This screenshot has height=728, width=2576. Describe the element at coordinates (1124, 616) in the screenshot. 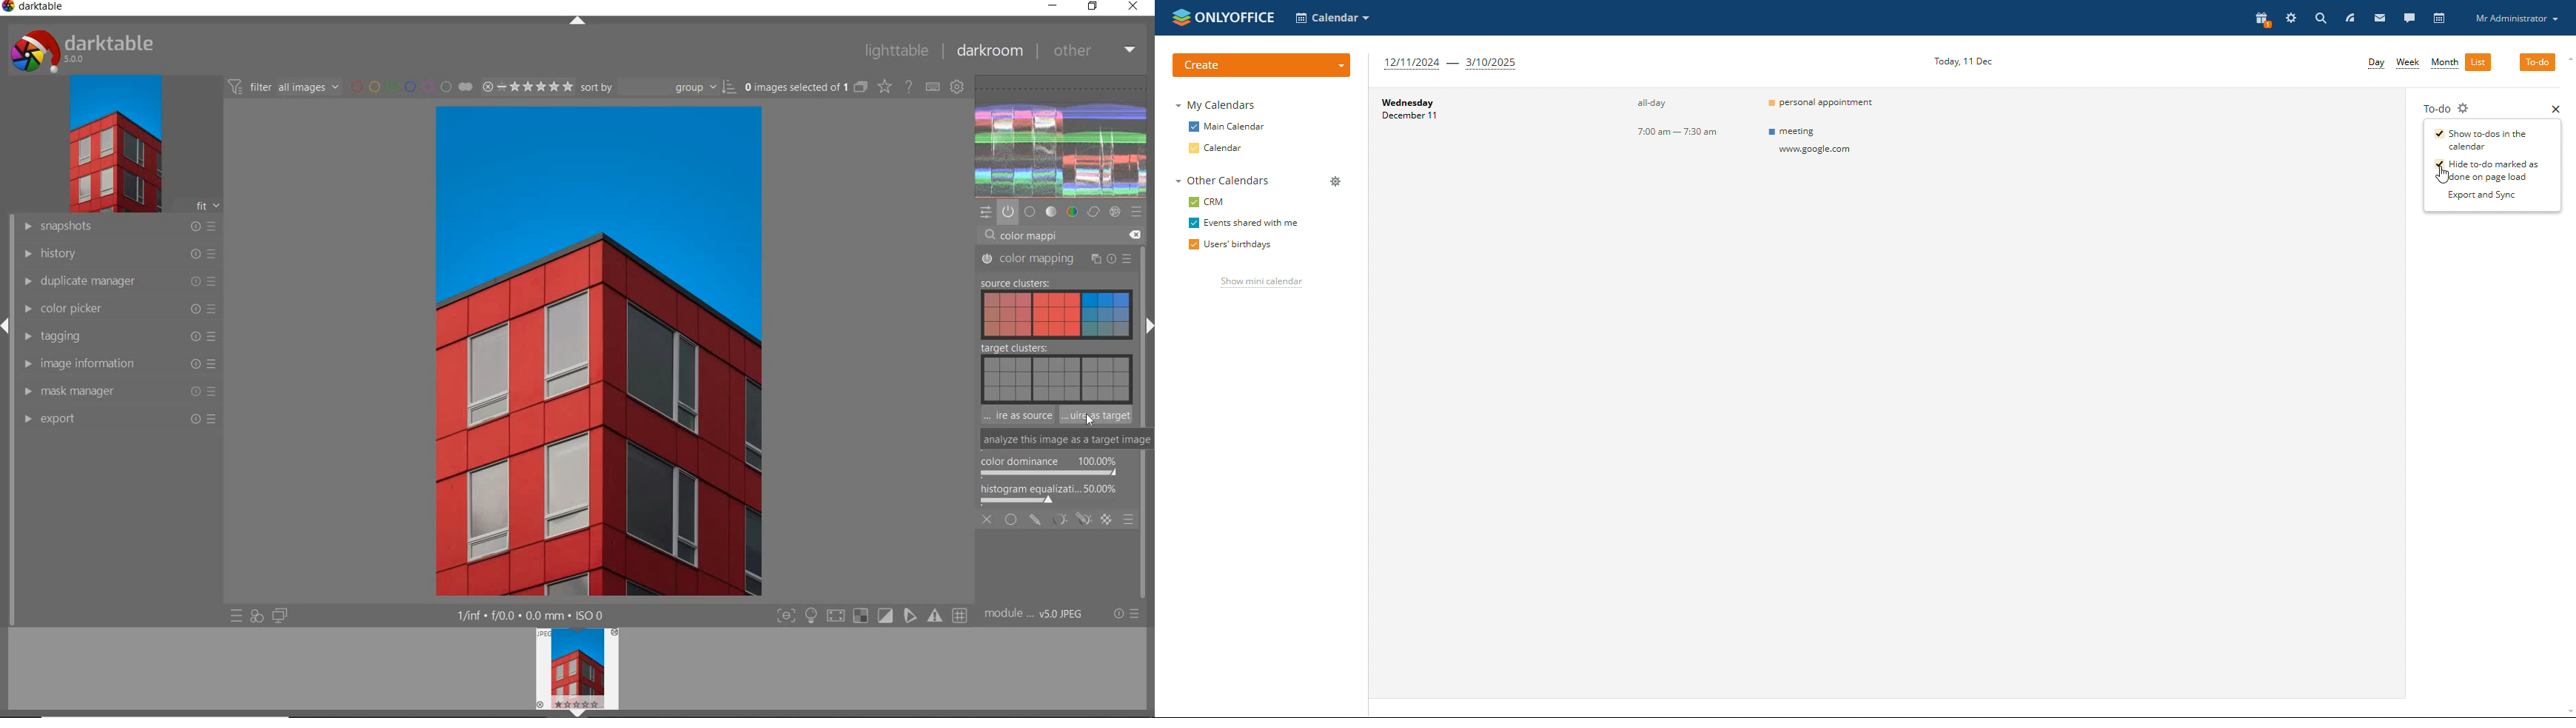

I see `reset or preset & preference` at that location.